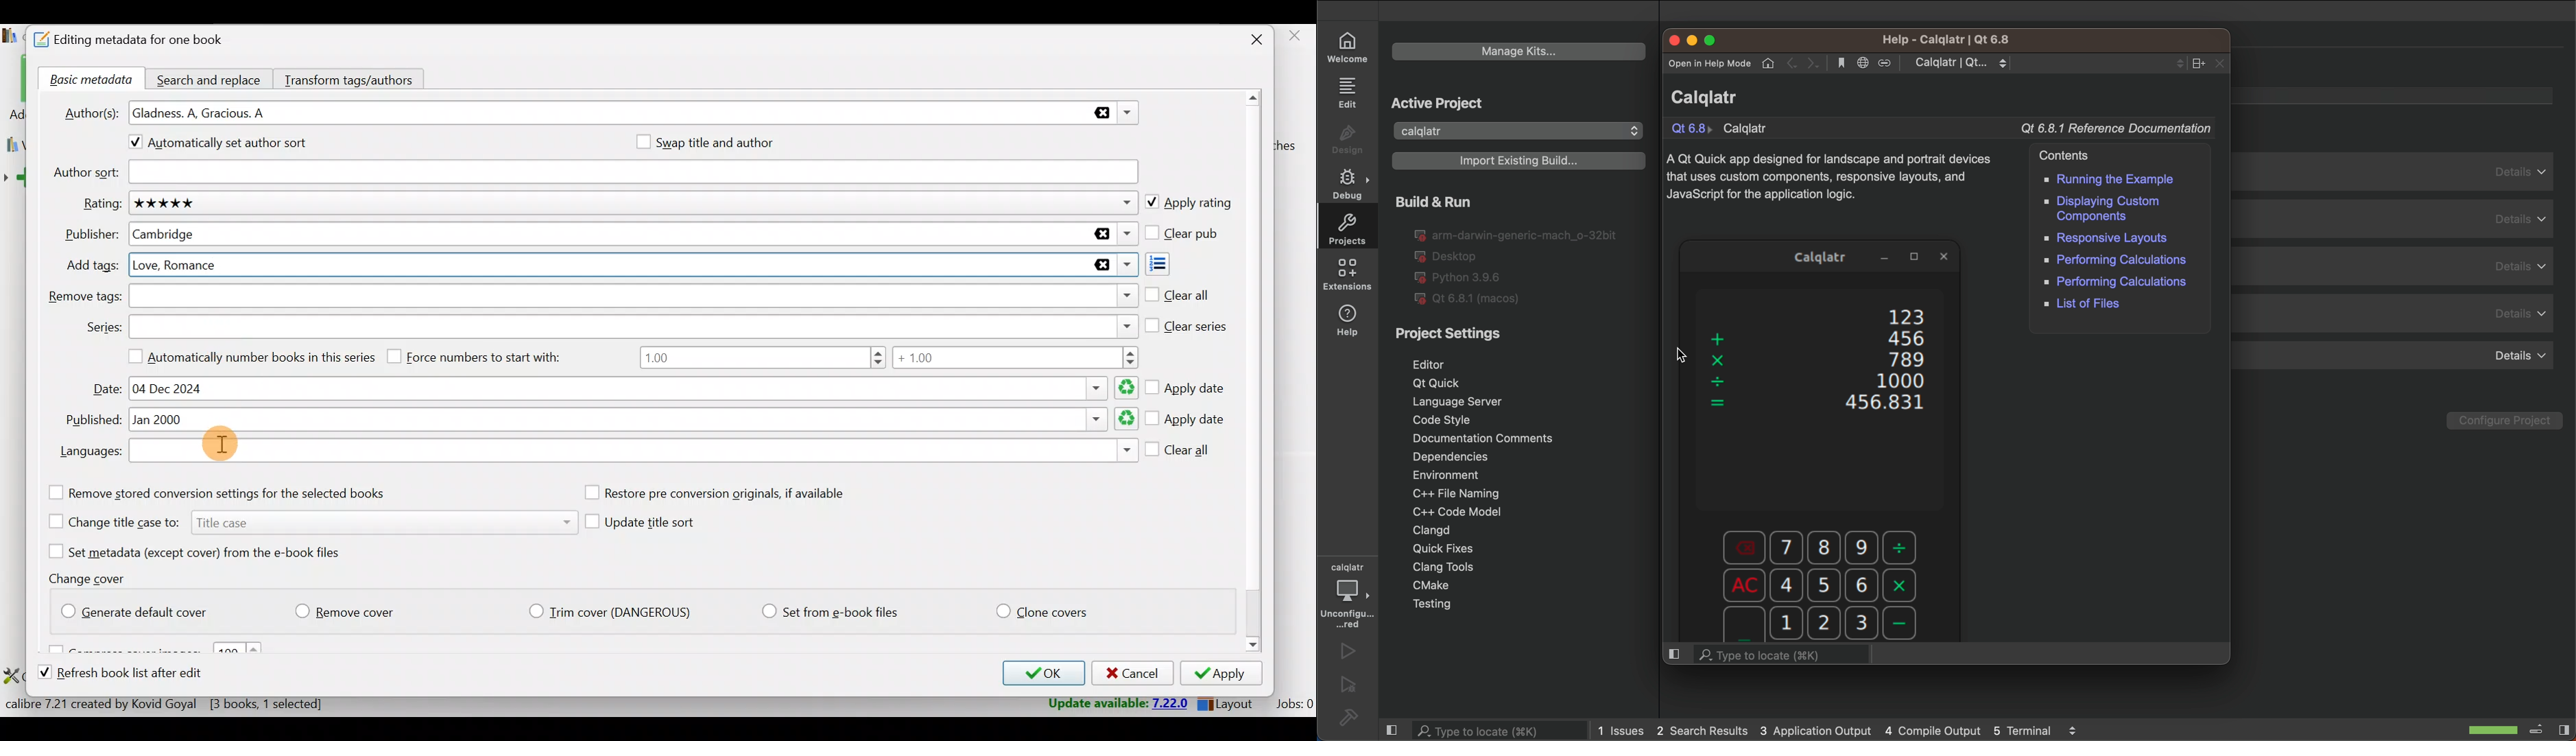  What do you see at coordinates (133, 674) in the screenshot?
I see `Refresh book list after edit` at bounding box center [133, 674].